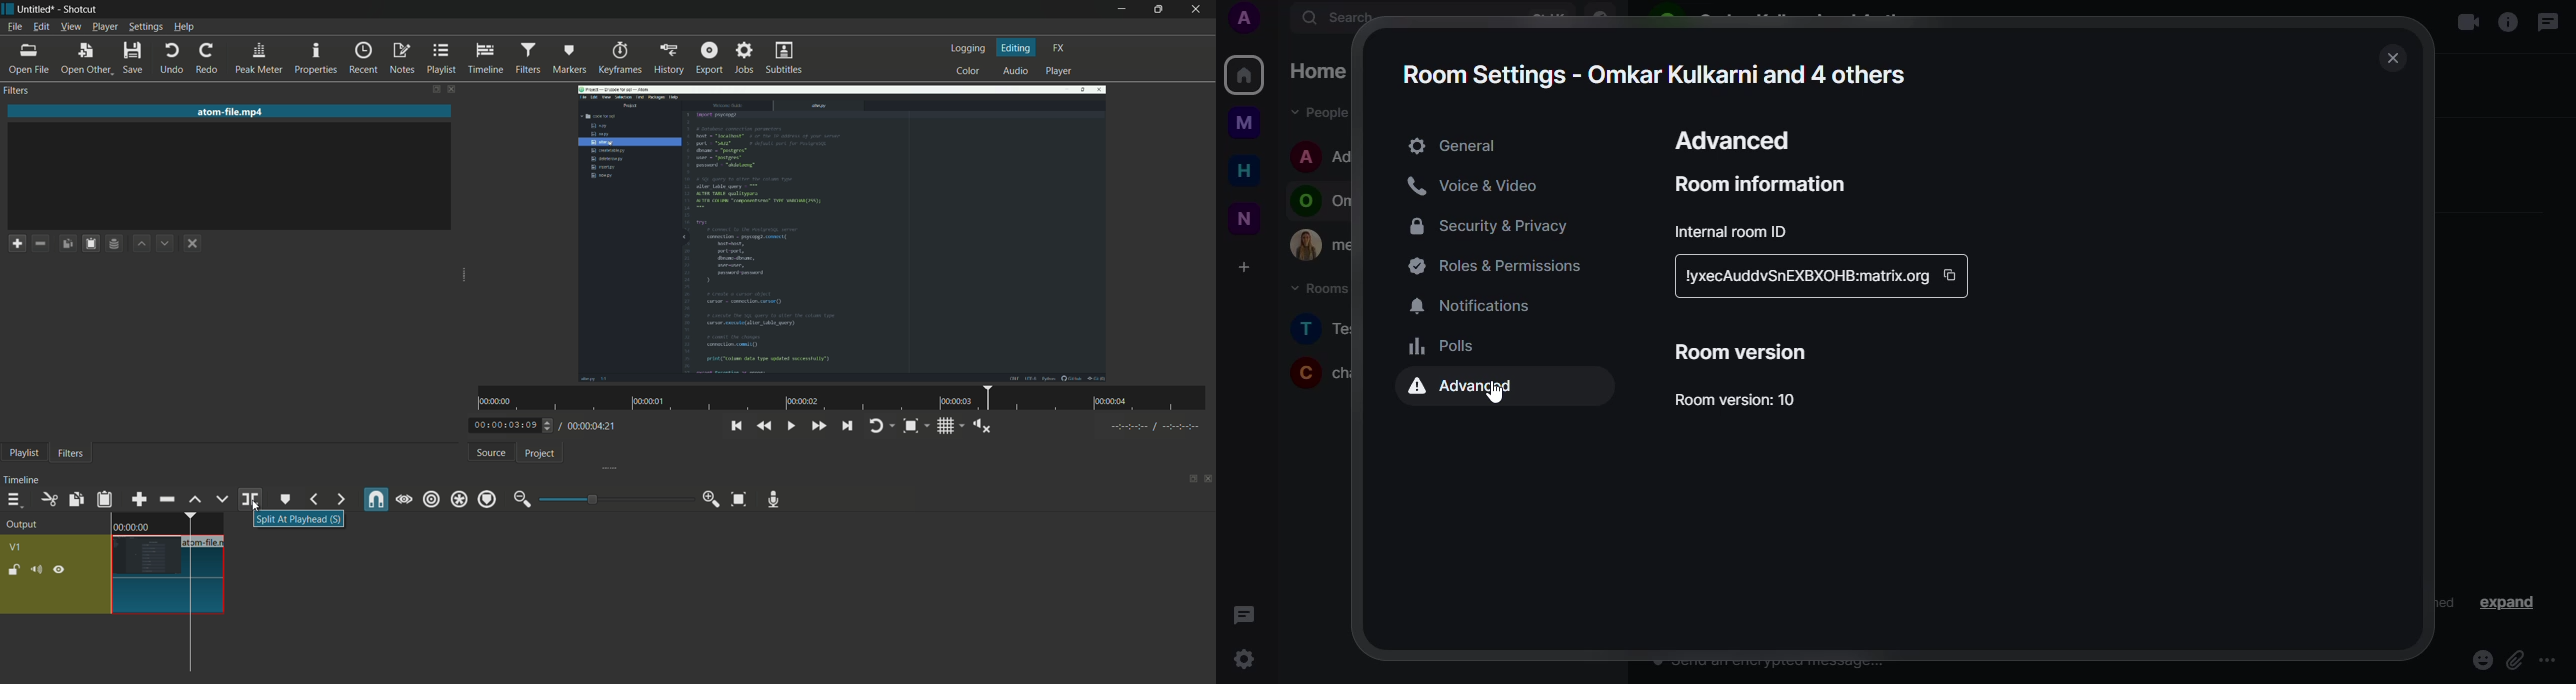 The width and height of the screenshot is (2576, 700). Describe the element at coordinates (1246, 660) in the screenshot. I see `settings` at that location.